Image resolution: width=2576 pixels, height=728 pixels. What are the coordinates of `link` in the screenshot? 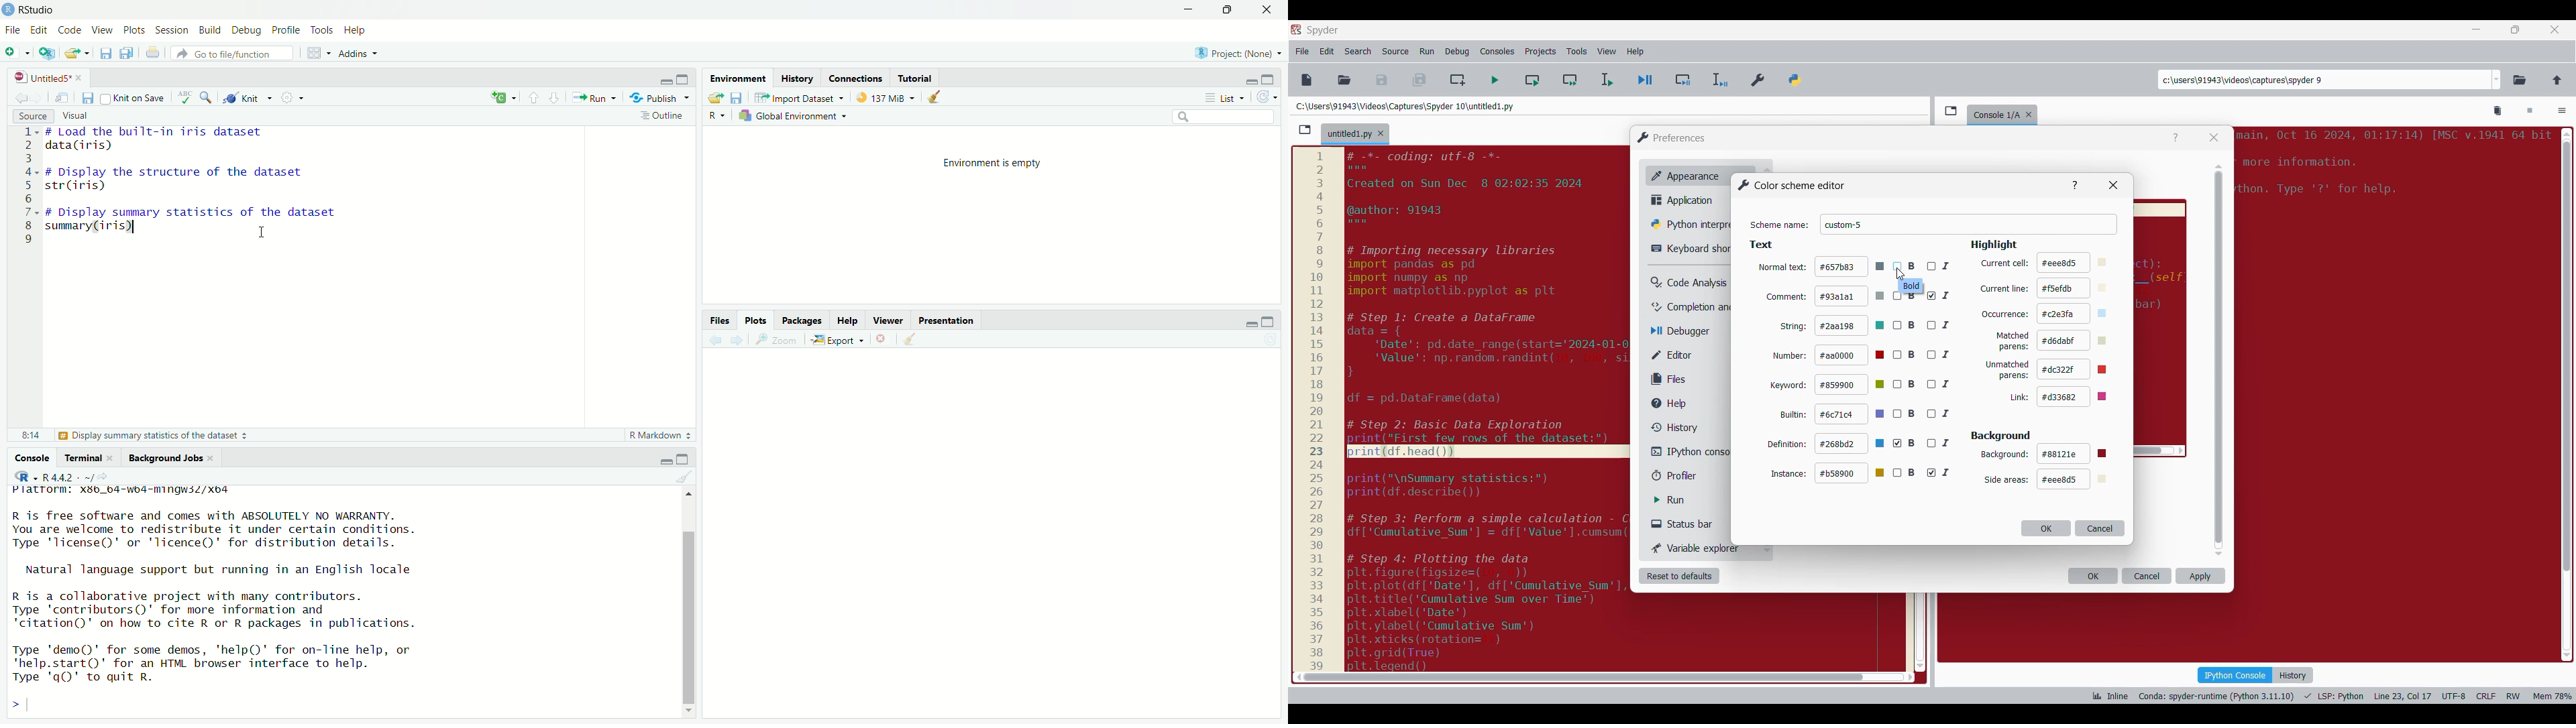 It's located at (2018, 398).